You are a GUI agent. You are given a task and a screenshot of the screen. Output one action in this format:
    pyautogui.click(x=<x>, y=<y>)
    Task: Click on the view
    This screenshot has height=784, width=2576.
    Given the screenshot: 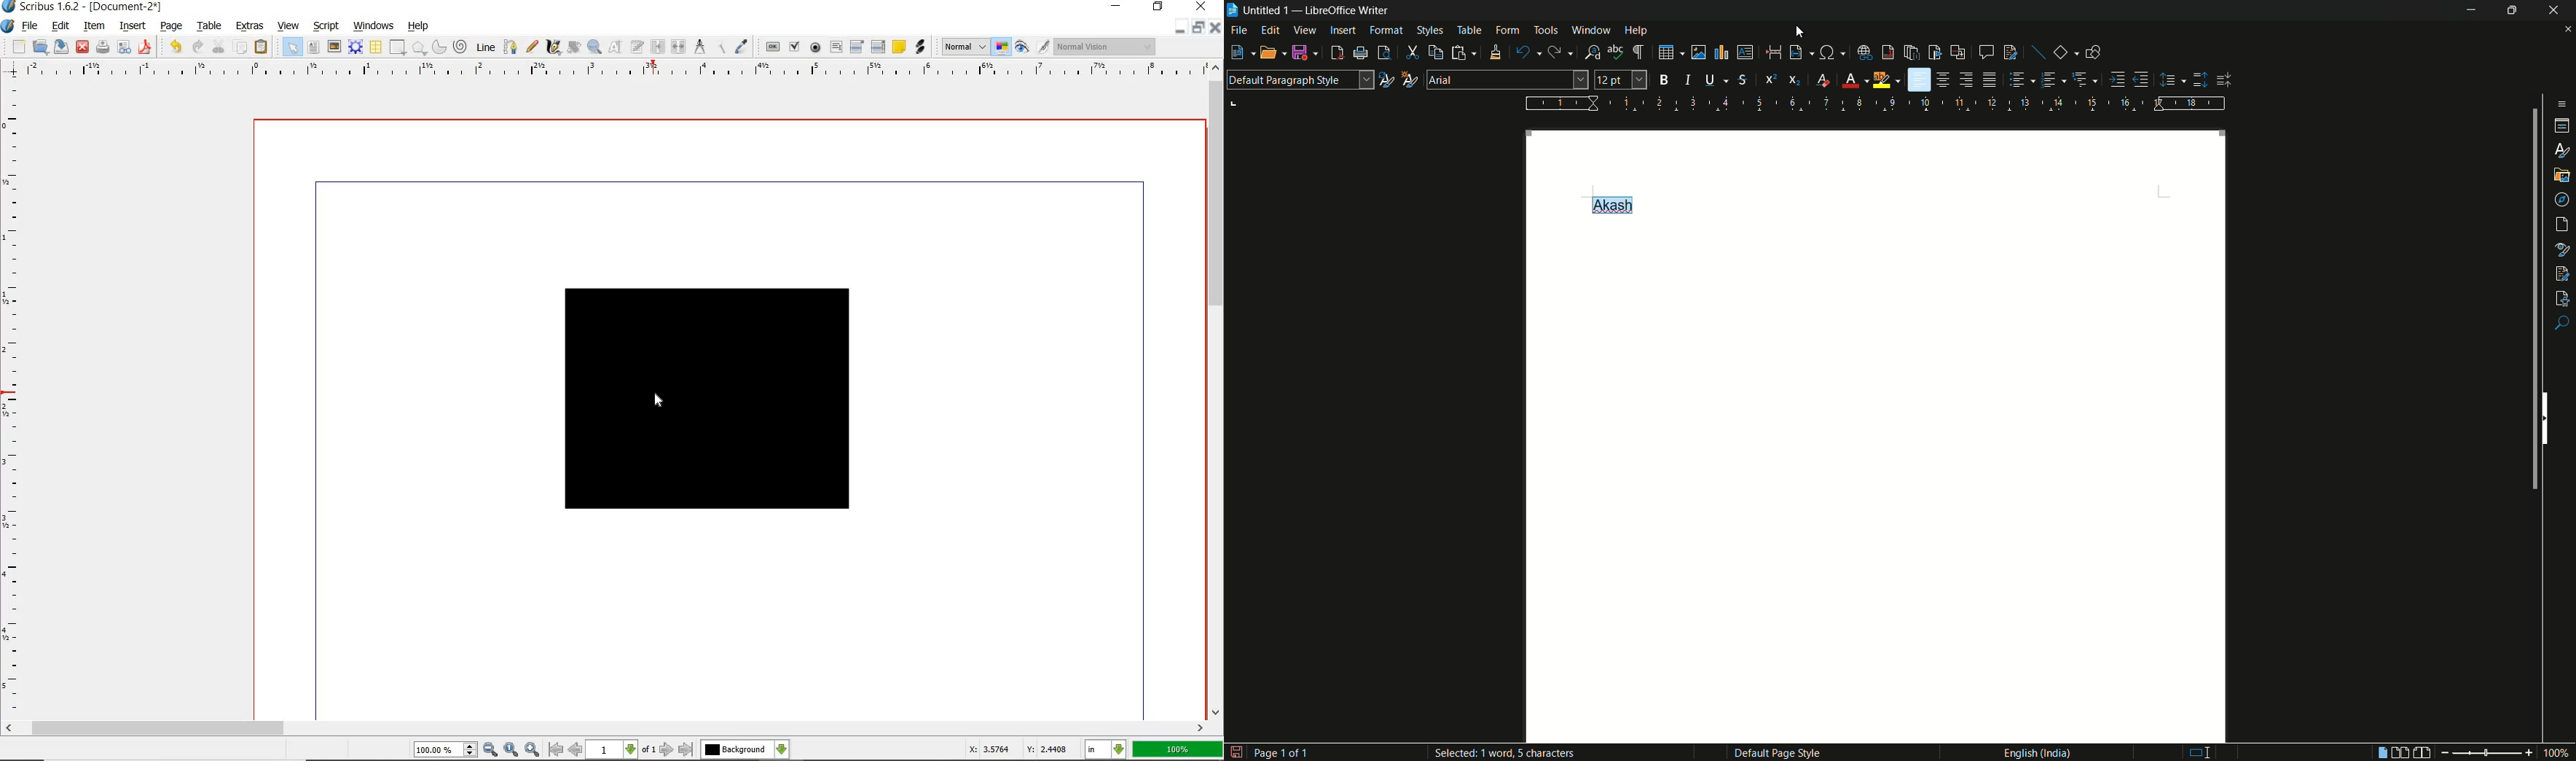 What is the action you would take?
    pyautogui.click(x=288, y=26)
    